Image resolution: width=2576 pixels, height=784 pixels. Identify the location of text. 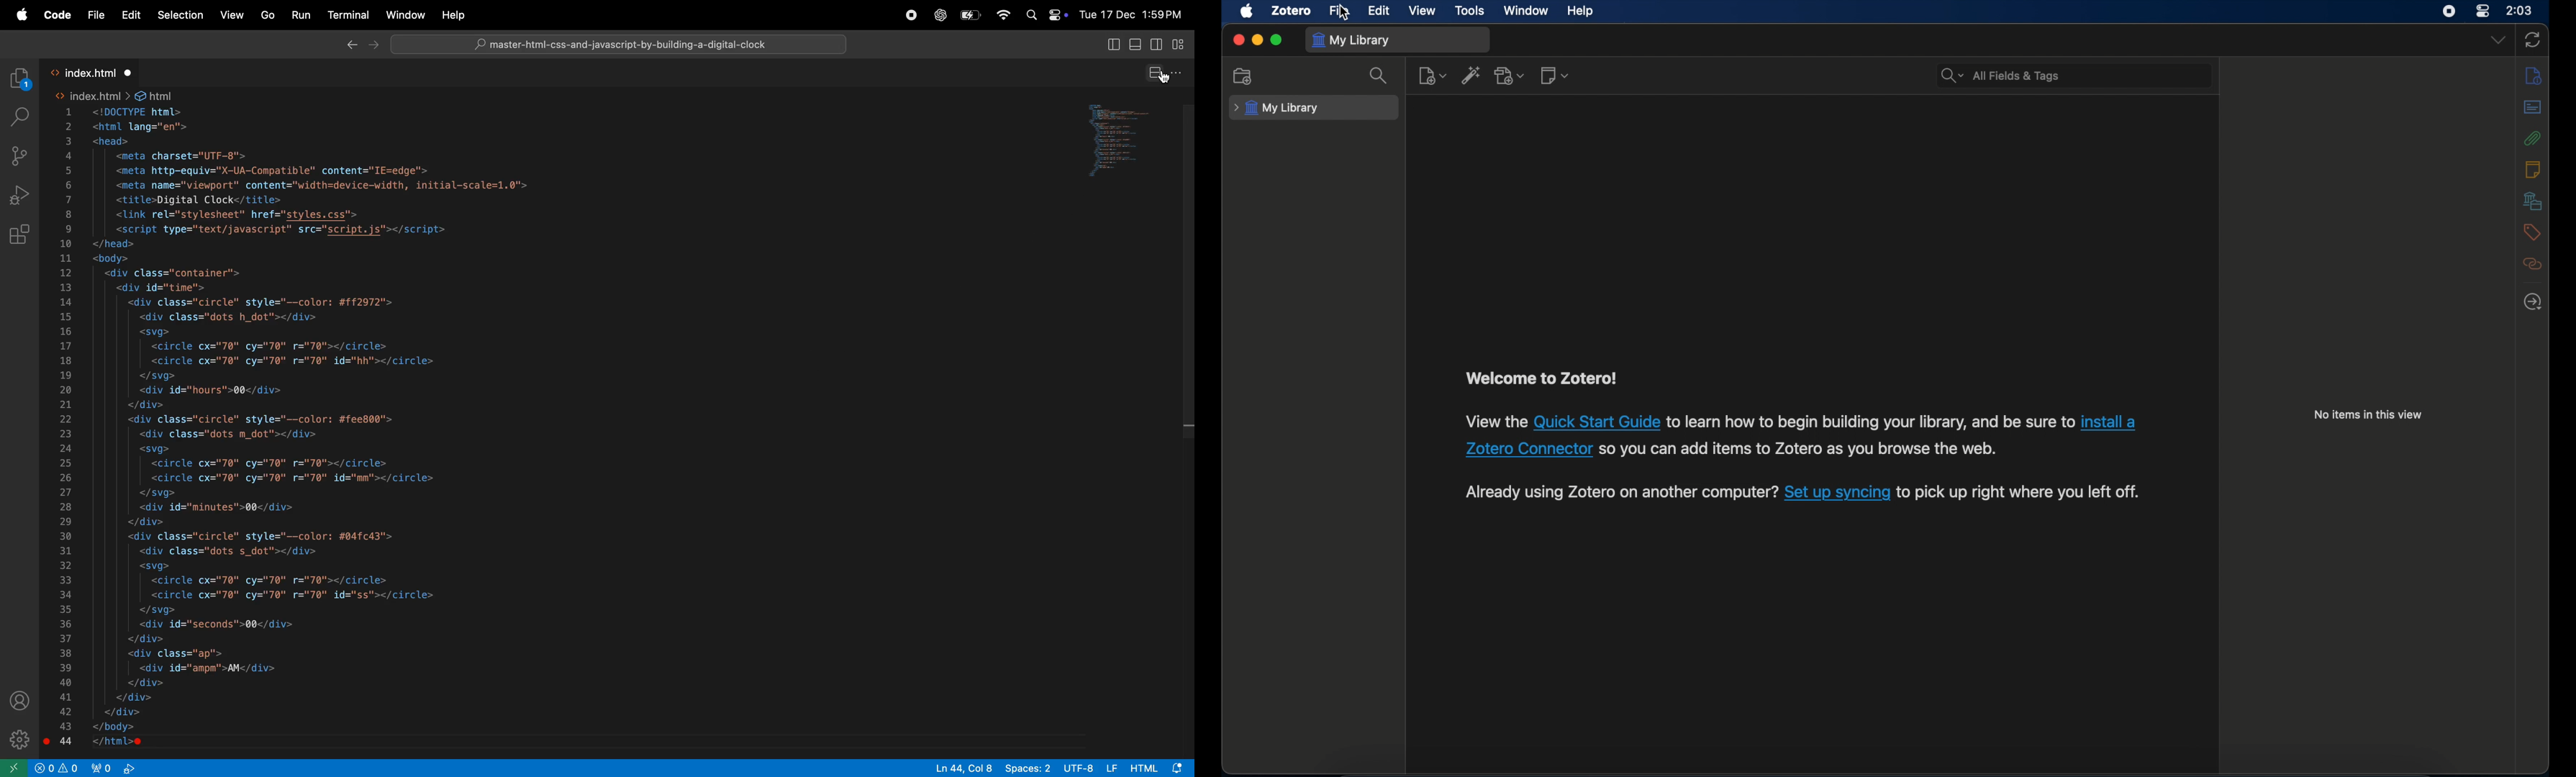
(1870, 422).